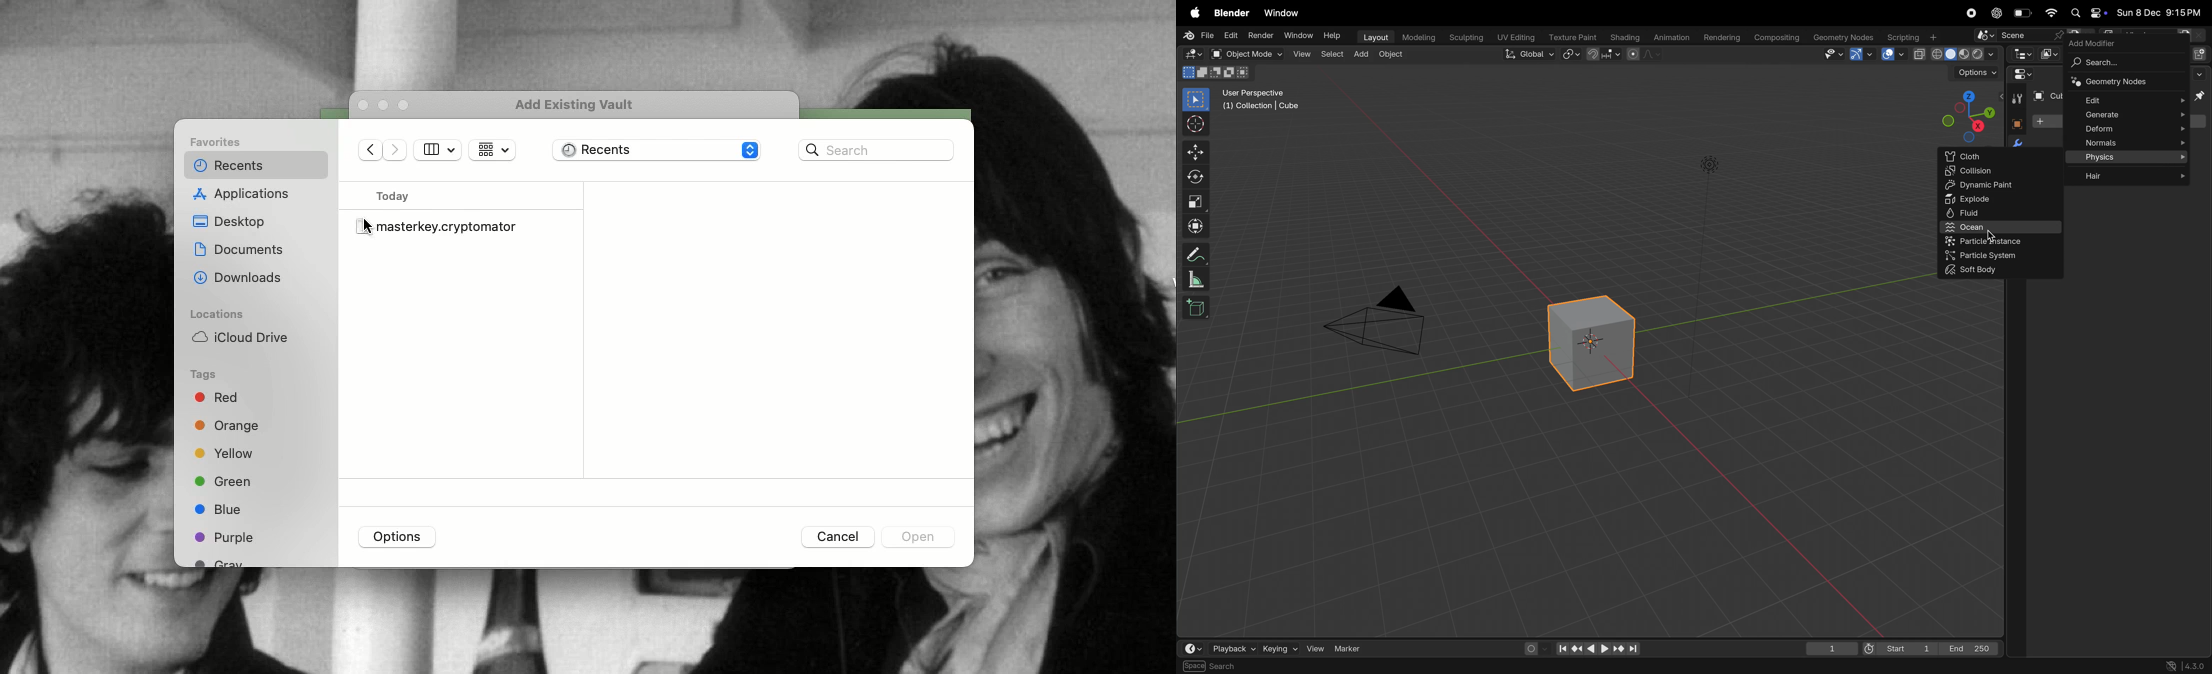  What do you see at coordinates (876, 150) in the screenshot?
I see `Search` at bounding box center [876, 150].